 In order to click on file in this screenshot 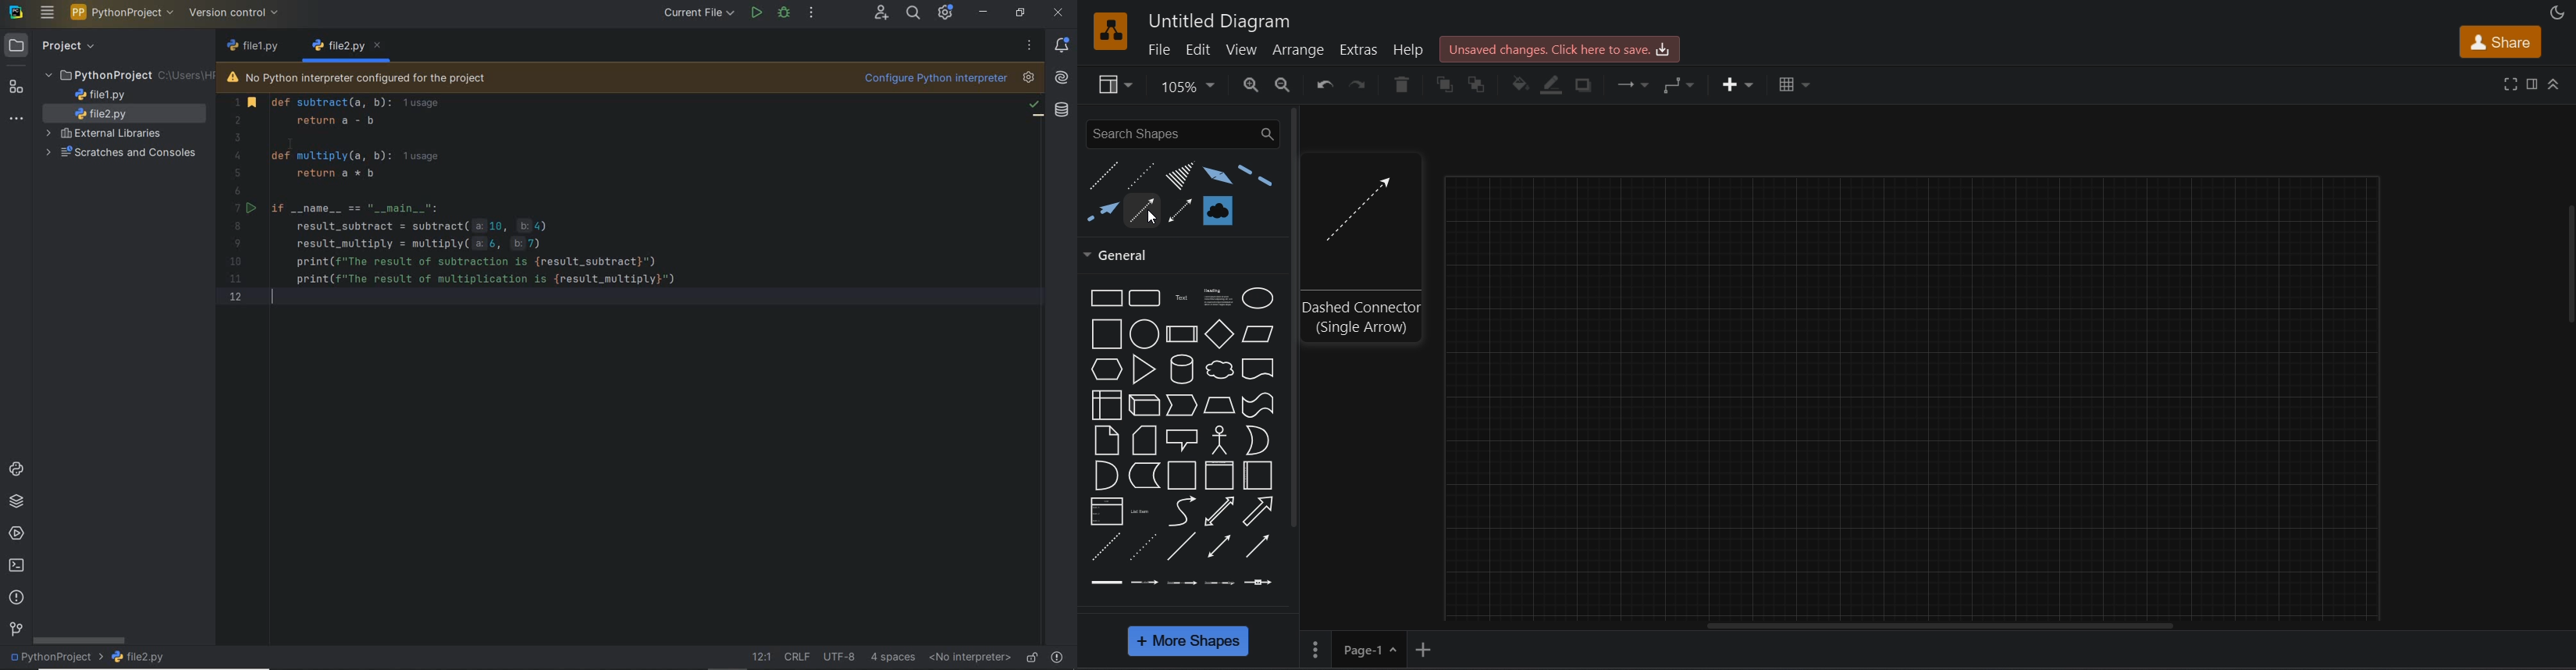, I will do `click(1158, 49)`.